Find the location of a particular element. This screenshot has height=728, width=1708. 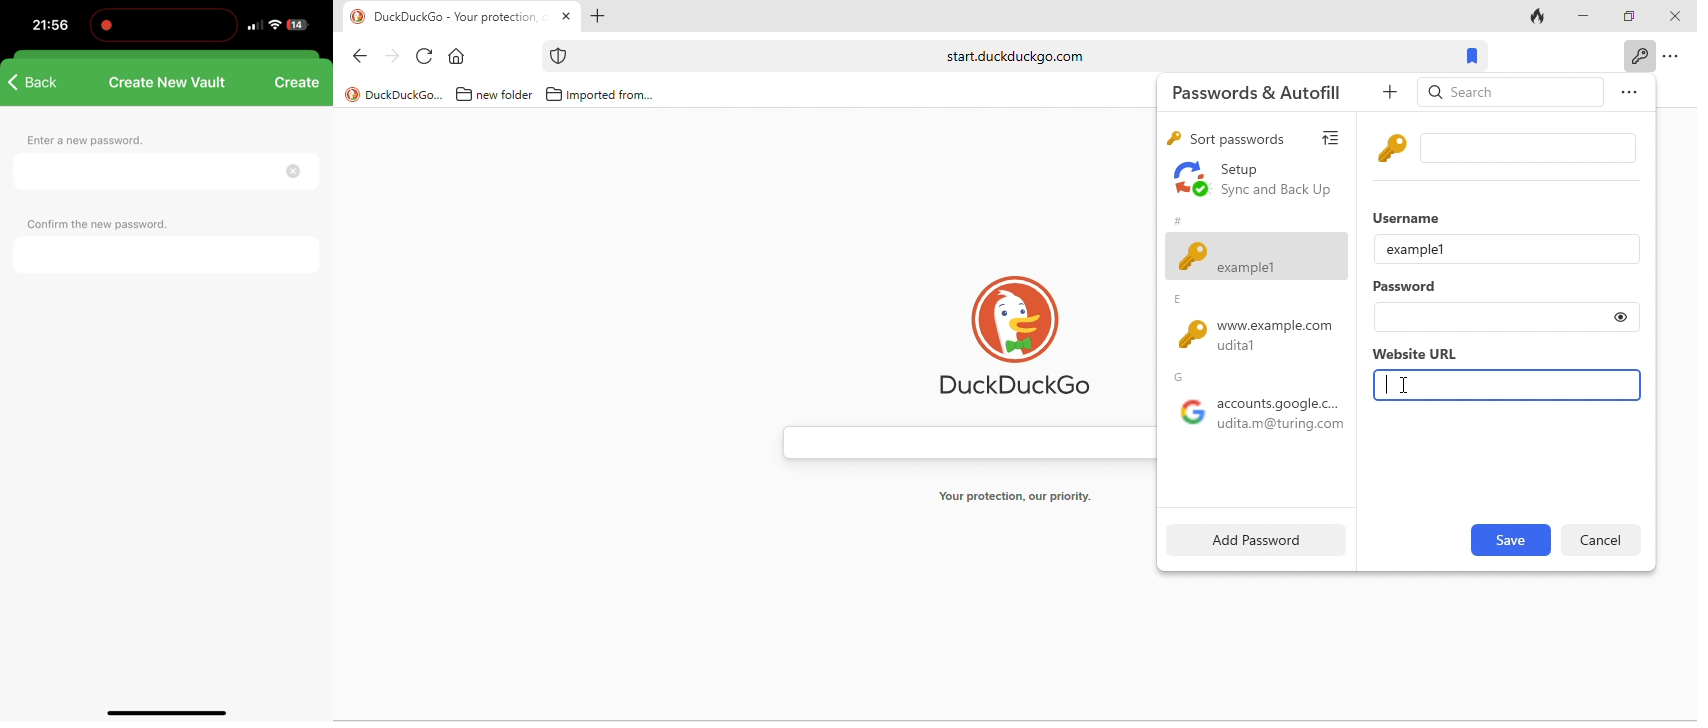

create new vault is located at coordinates (169, 79).